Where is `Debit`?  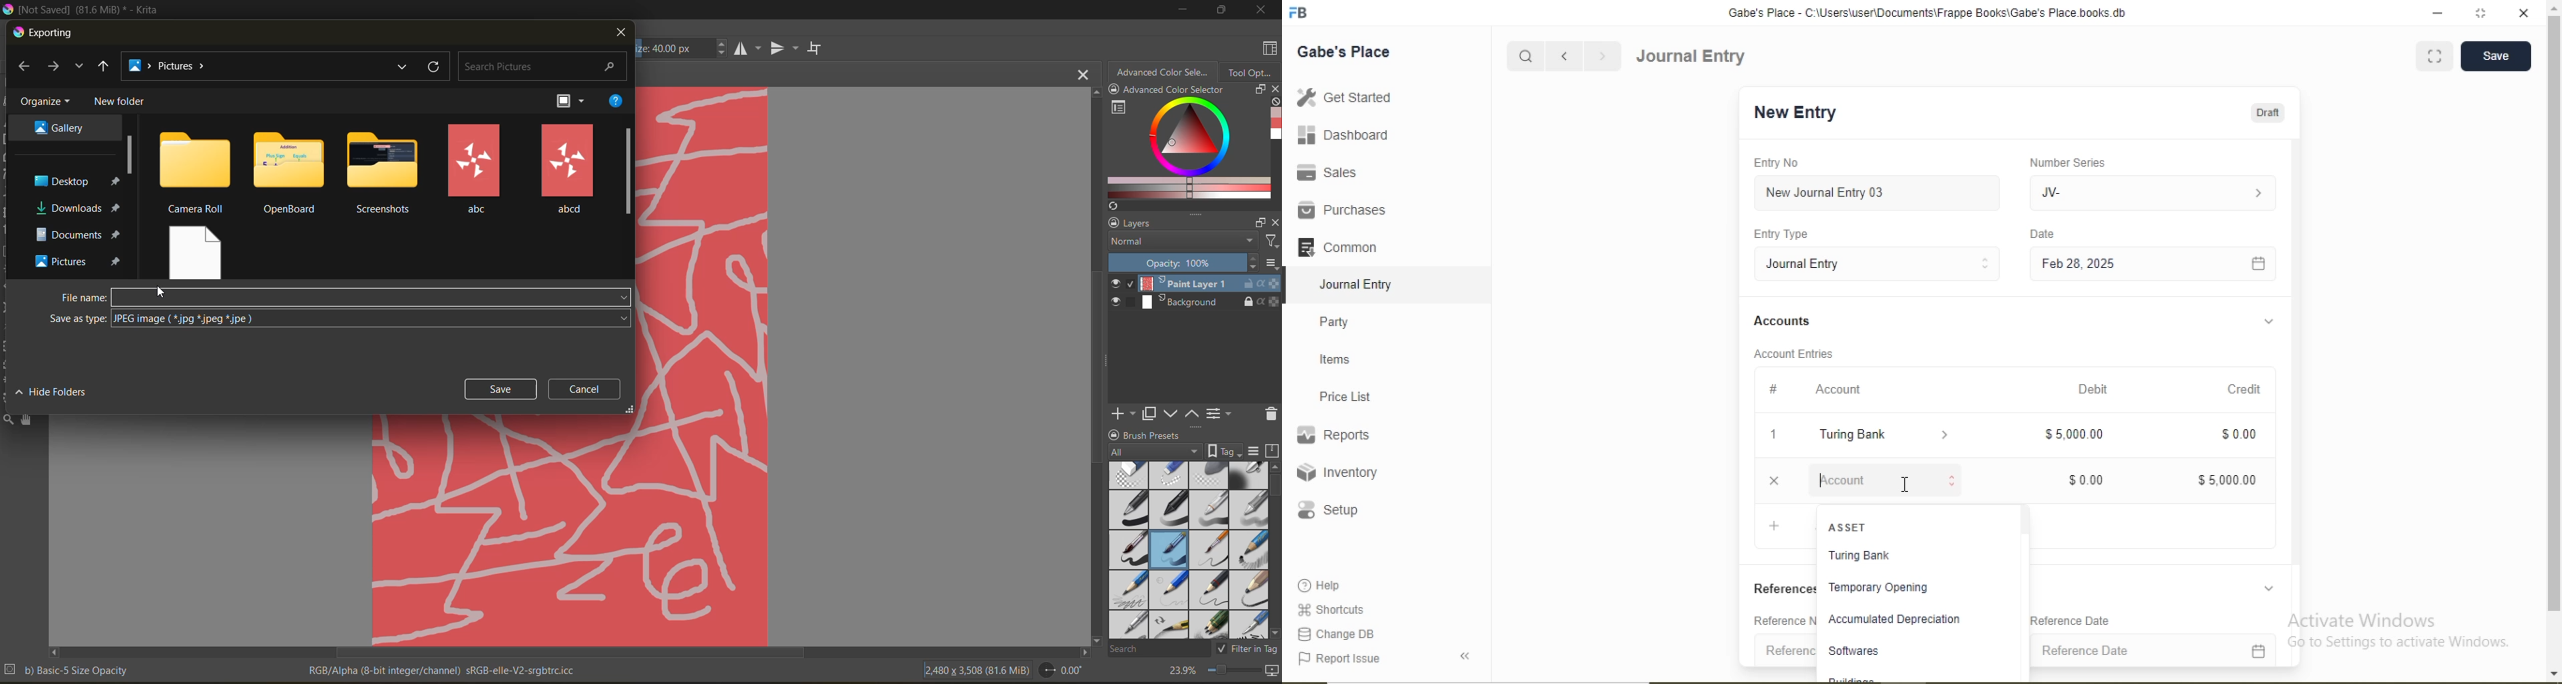
Debit is located at coordinates (2095, 388).